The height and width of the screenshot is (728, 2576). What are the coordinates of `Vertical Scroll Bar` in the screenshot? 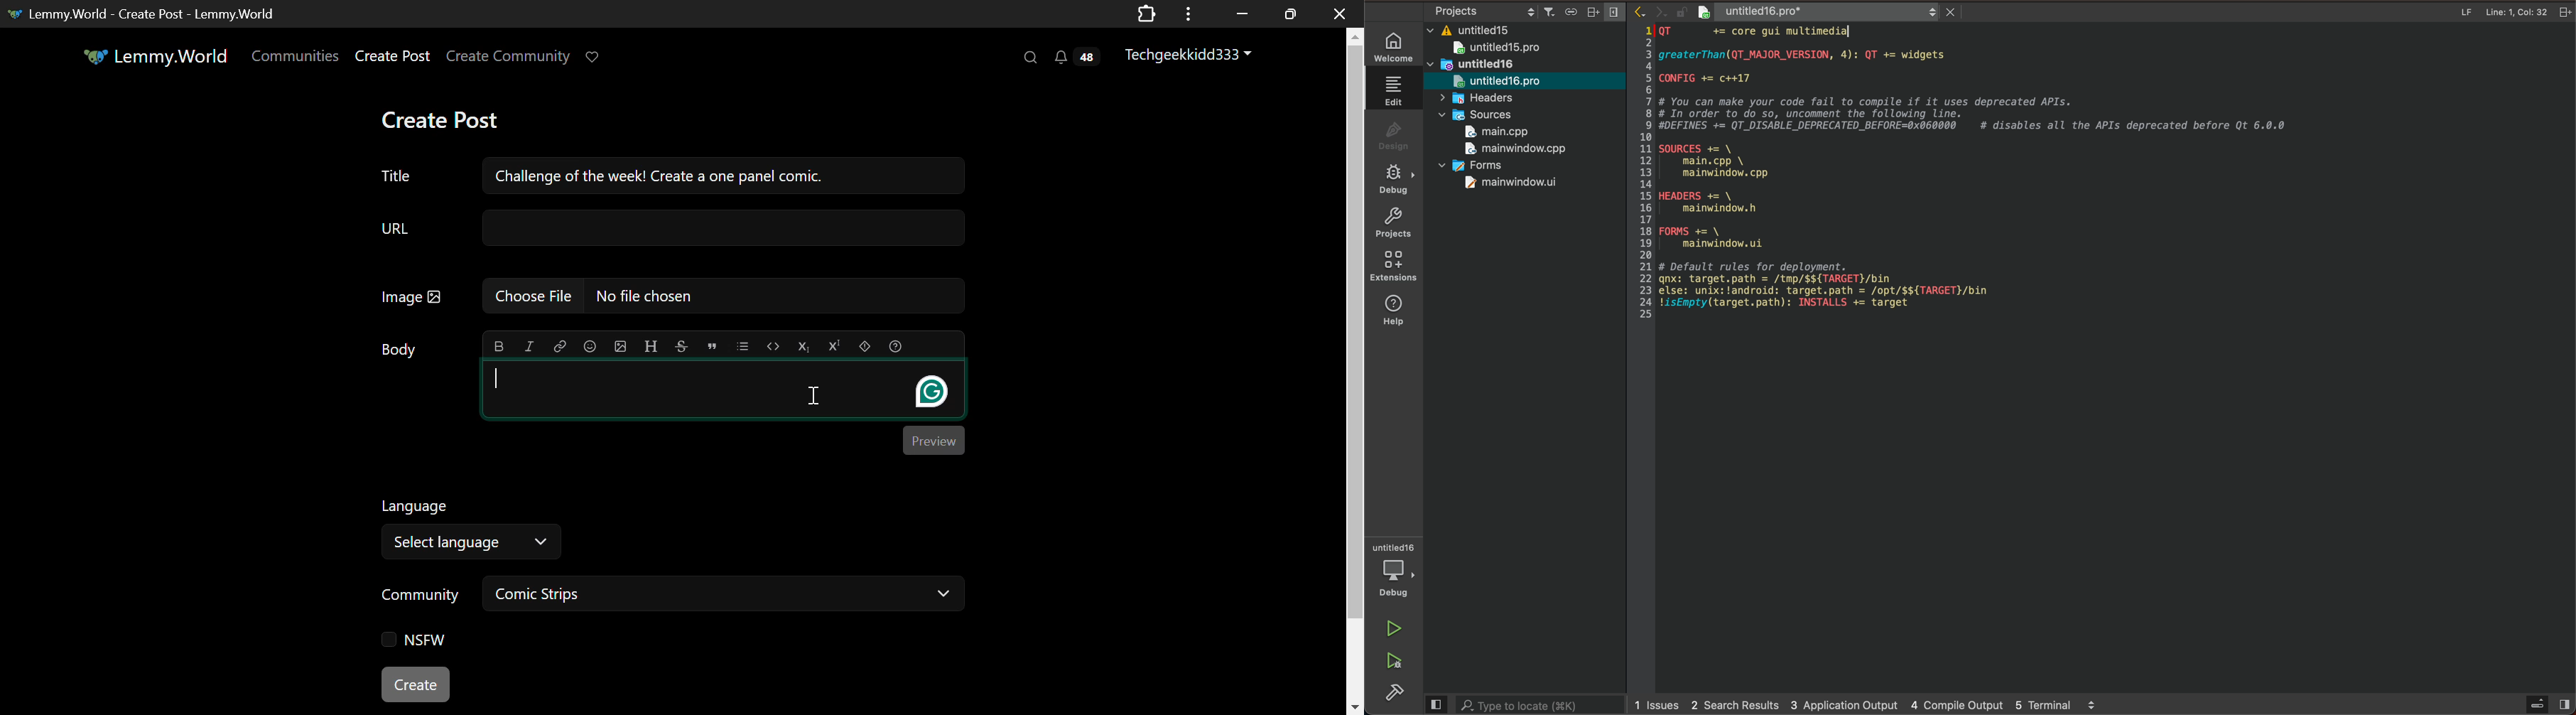 It's located at (1355, 377).